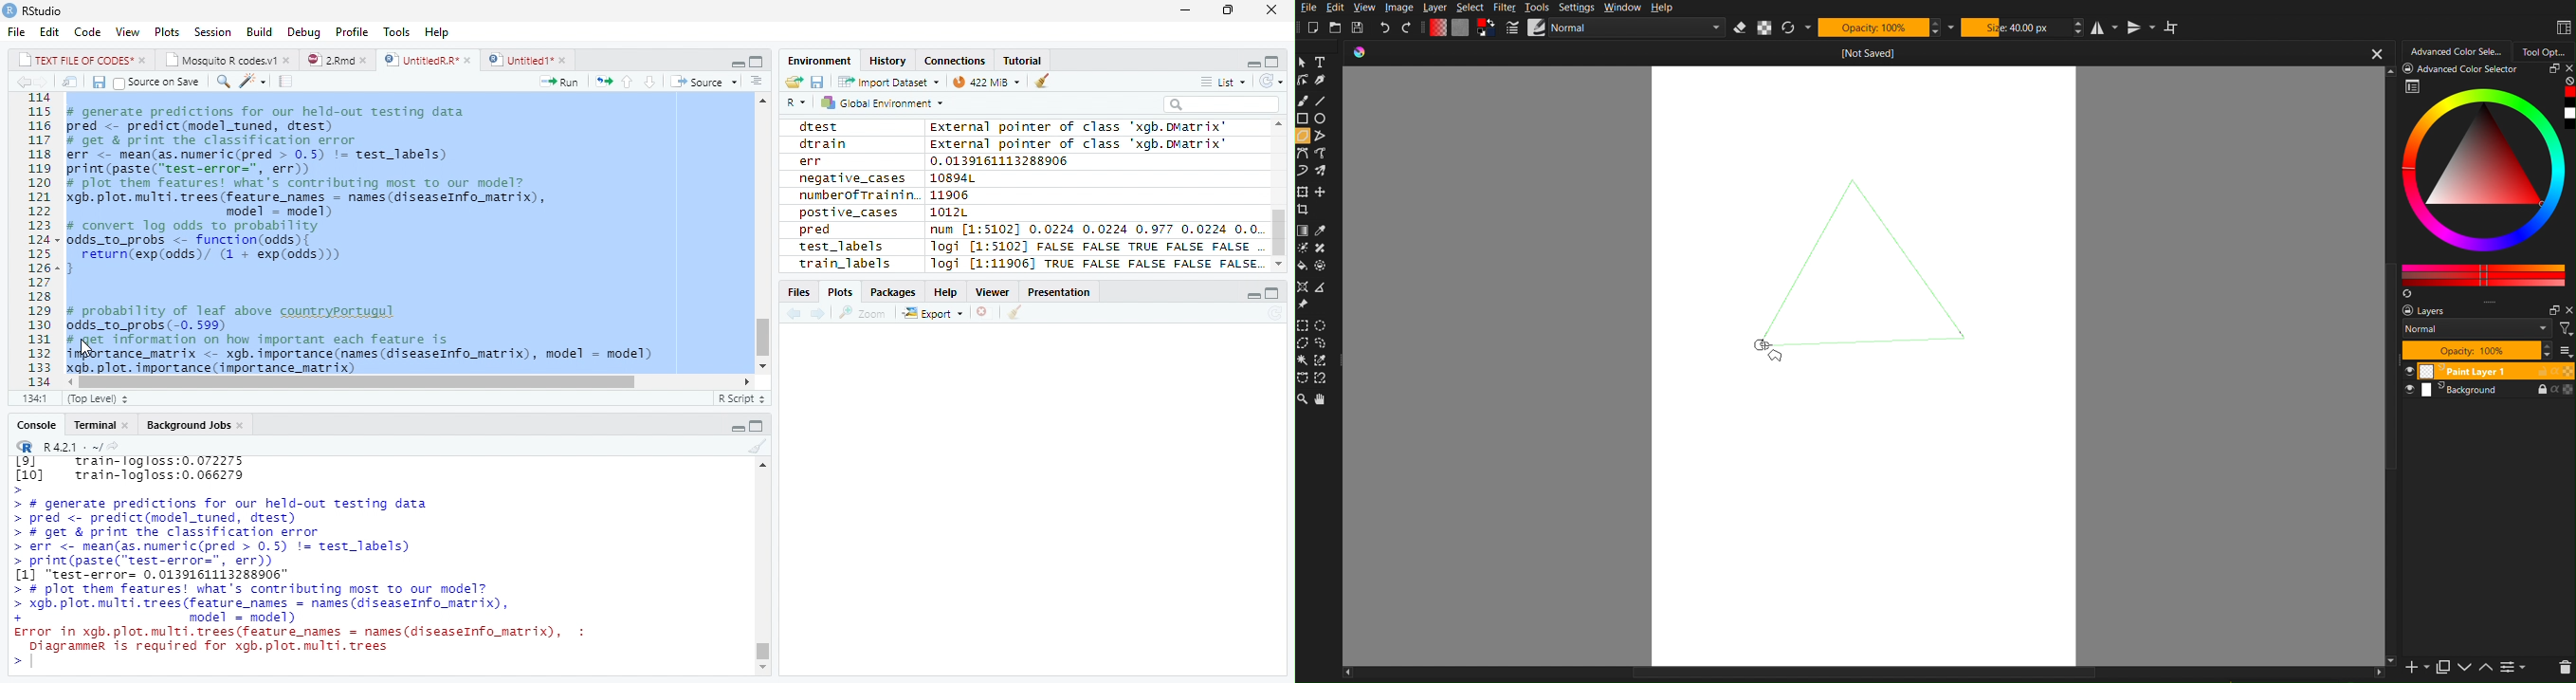  What do you see at coordinates (1095, 246) in the screenshot?
I see `logi [1:5102] FALSE FALSE TRUE FALSE FALSE` at bounding box center [1095, 246].